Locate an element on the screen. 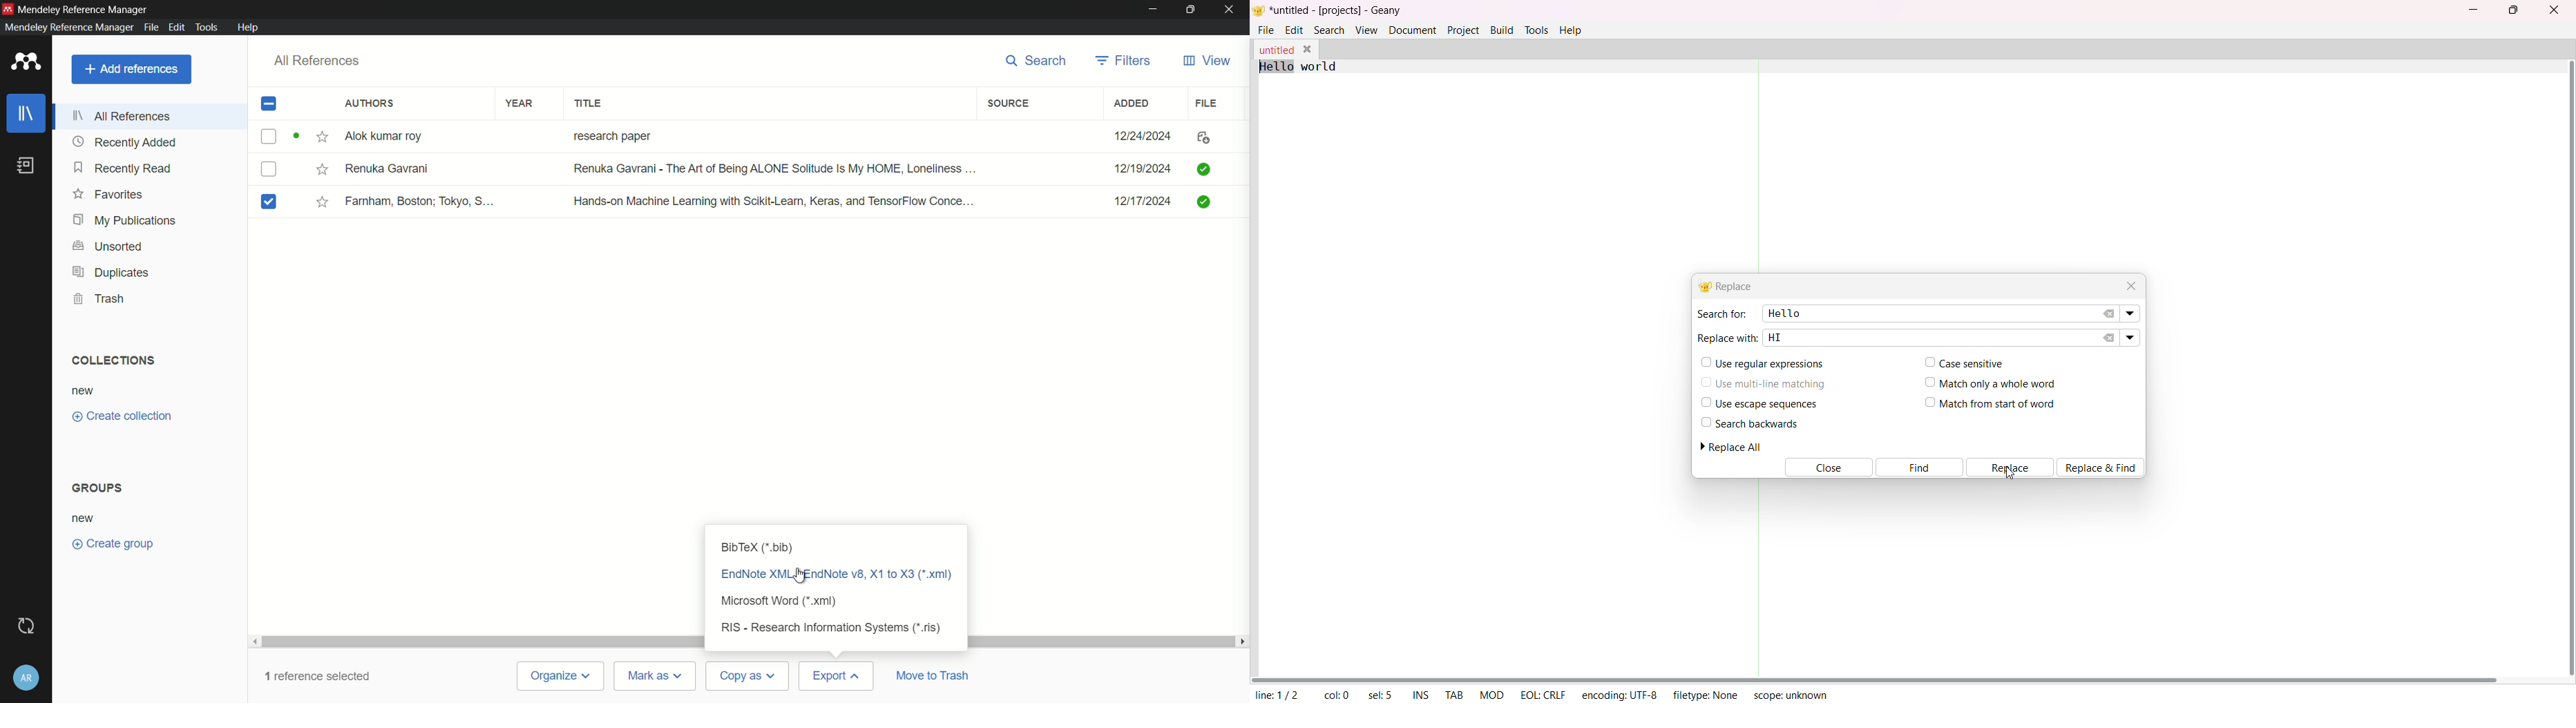 The height and width of the screenshot is (728, 2576). move to trash is located at coordinates (933, 675).